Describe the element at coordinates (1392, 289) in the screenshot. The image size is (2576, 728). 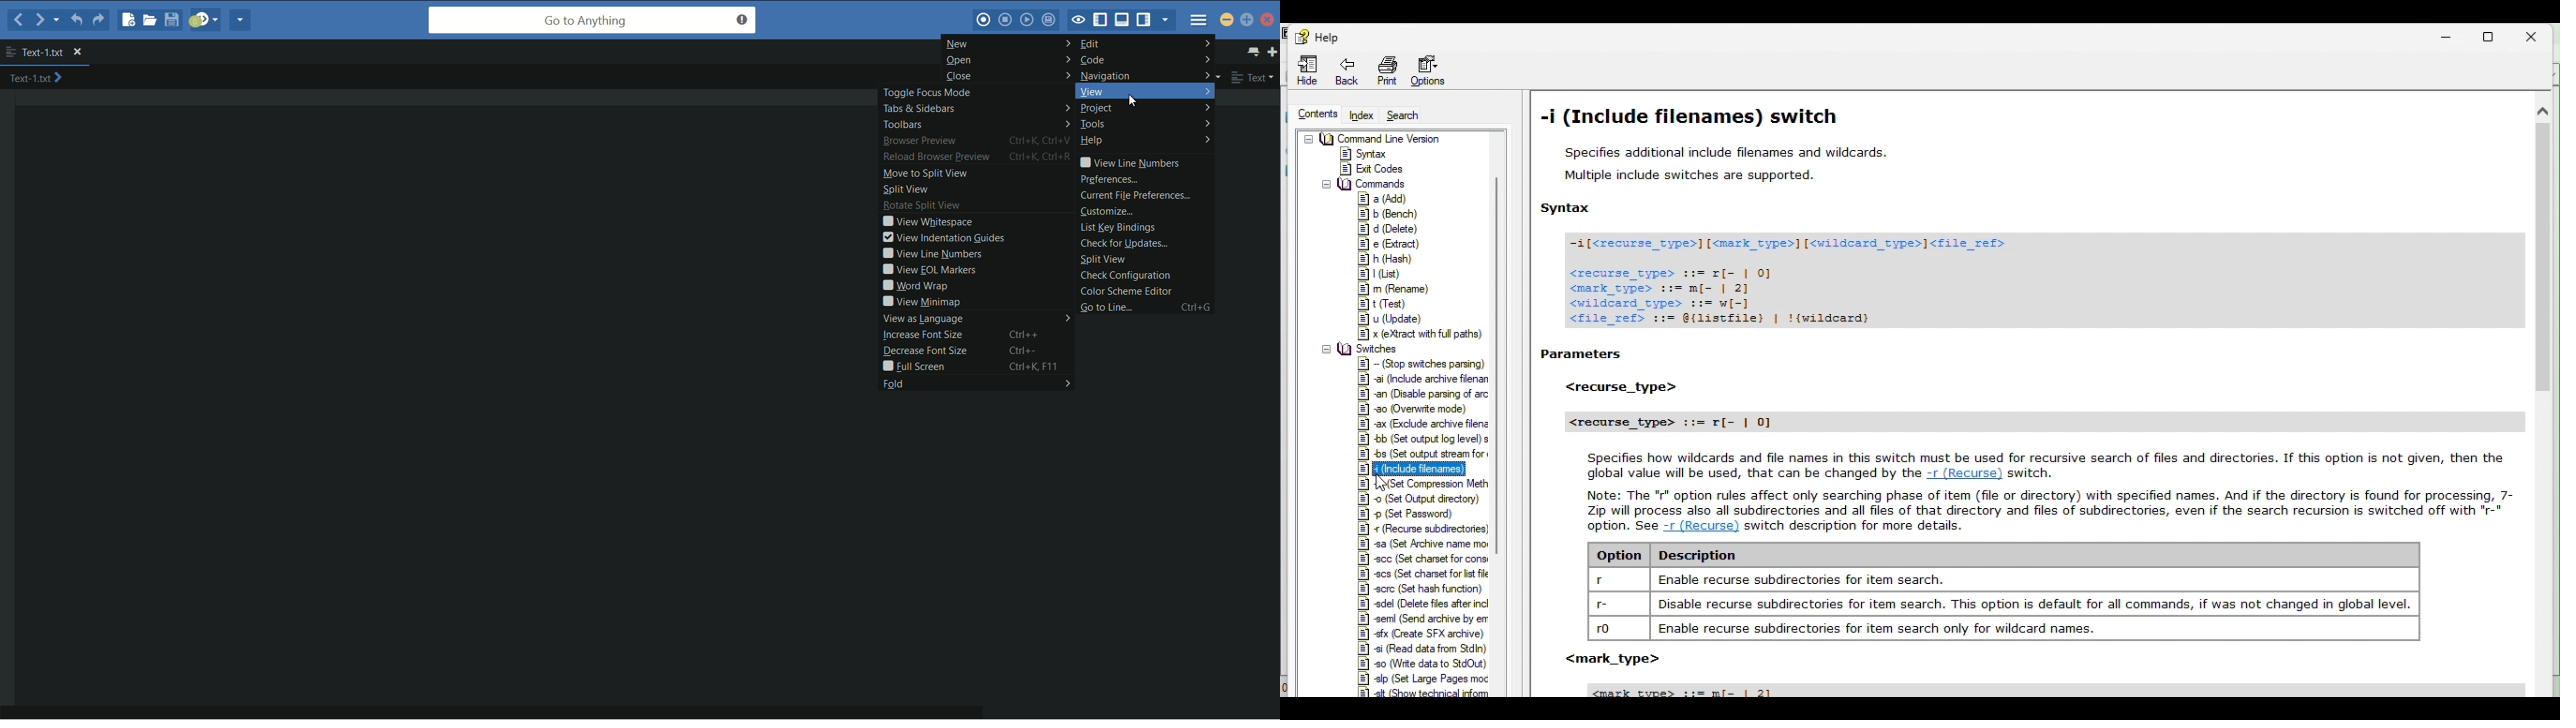
I see `Rename` at that location.